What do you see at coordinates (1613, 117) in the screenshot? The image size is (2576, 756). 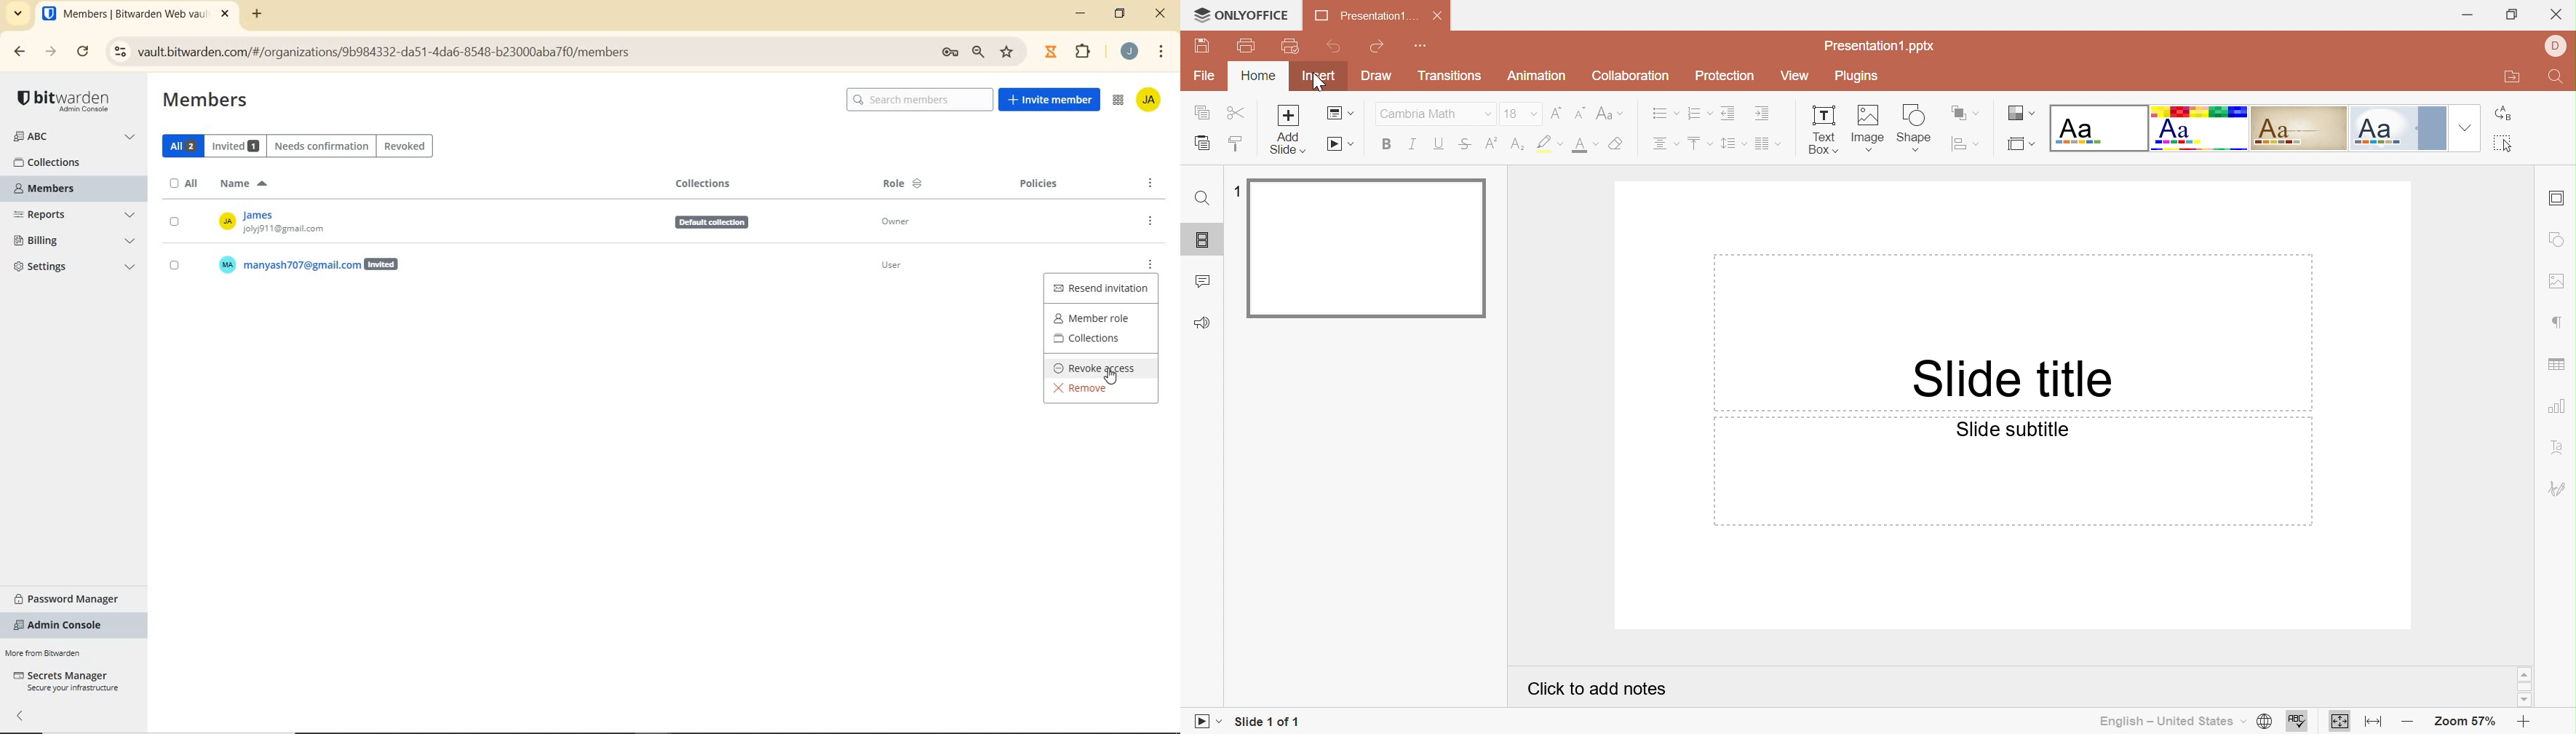 I see `Change case` at bounding box center [1613, 117].